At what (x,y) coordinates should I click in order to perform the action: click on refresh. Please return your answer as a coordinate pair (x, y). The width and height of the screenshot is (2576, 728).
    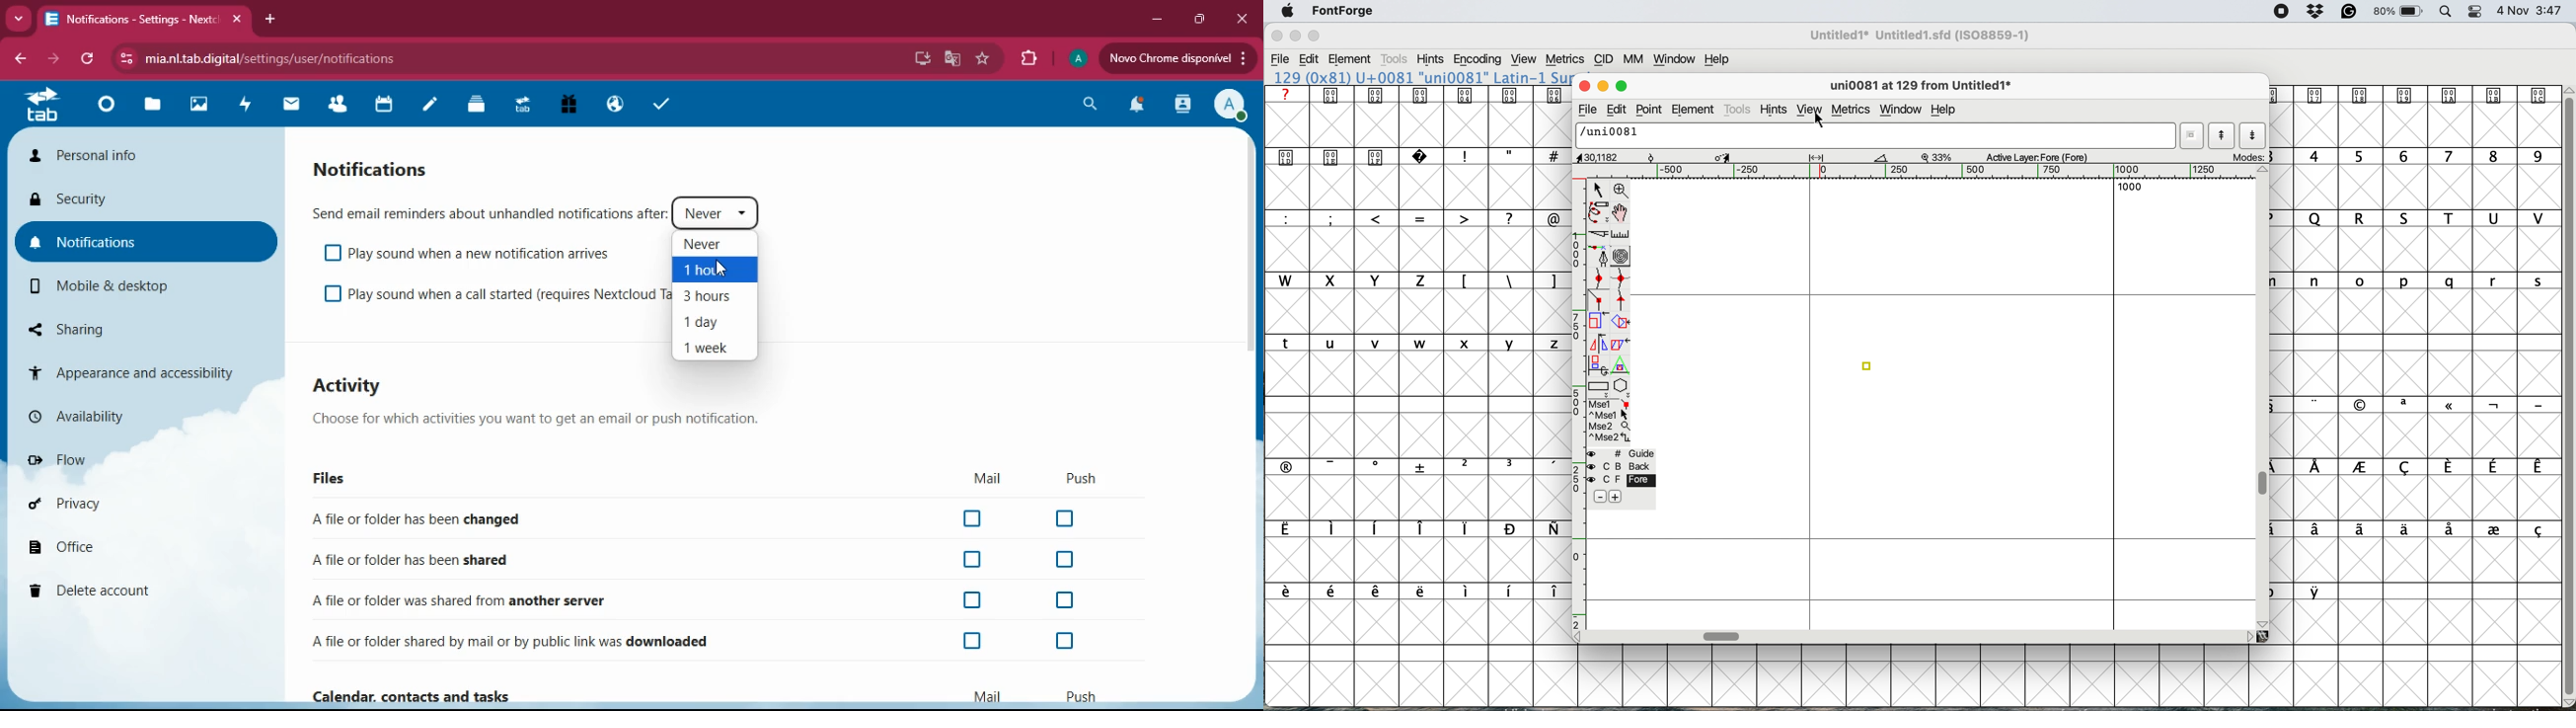
    Looking at the image, I should click on (89, 59).